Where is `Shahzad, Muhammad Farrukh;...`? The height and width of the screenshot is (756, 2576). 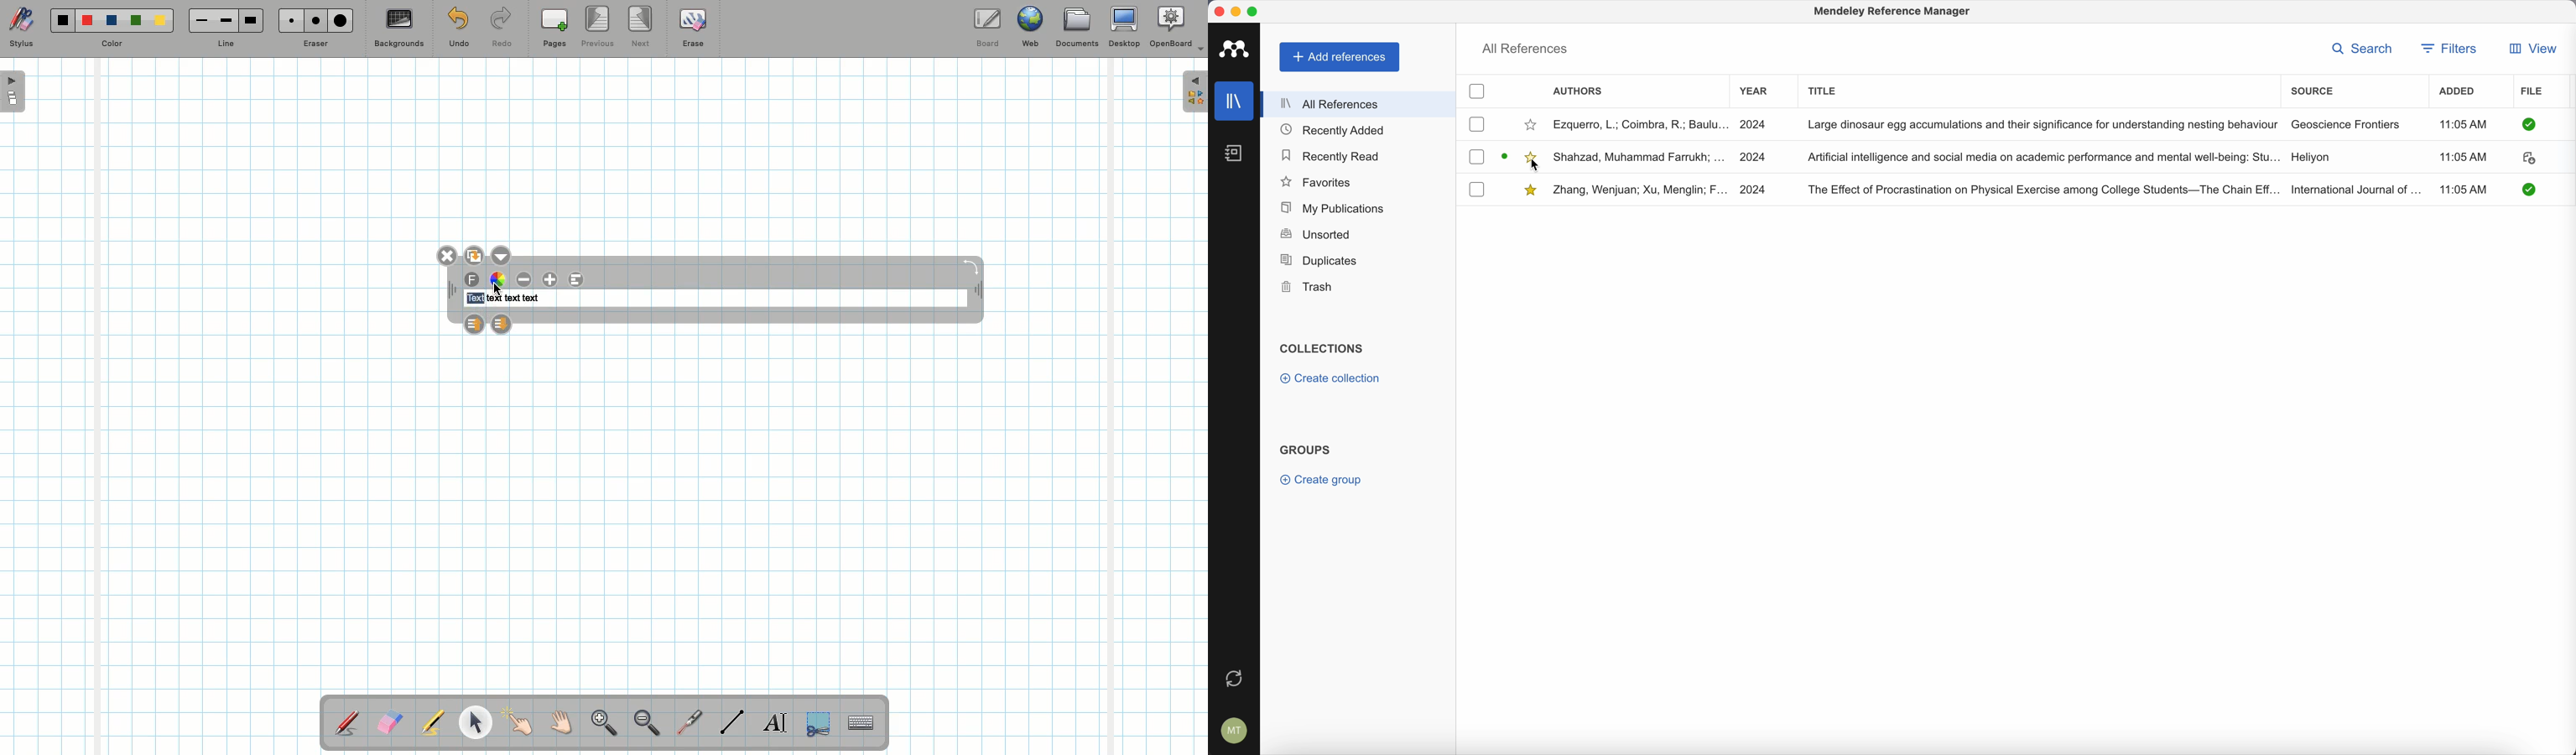 Shahzad, Muhammad Farrukh;... is located at coordinates (1641, 156).